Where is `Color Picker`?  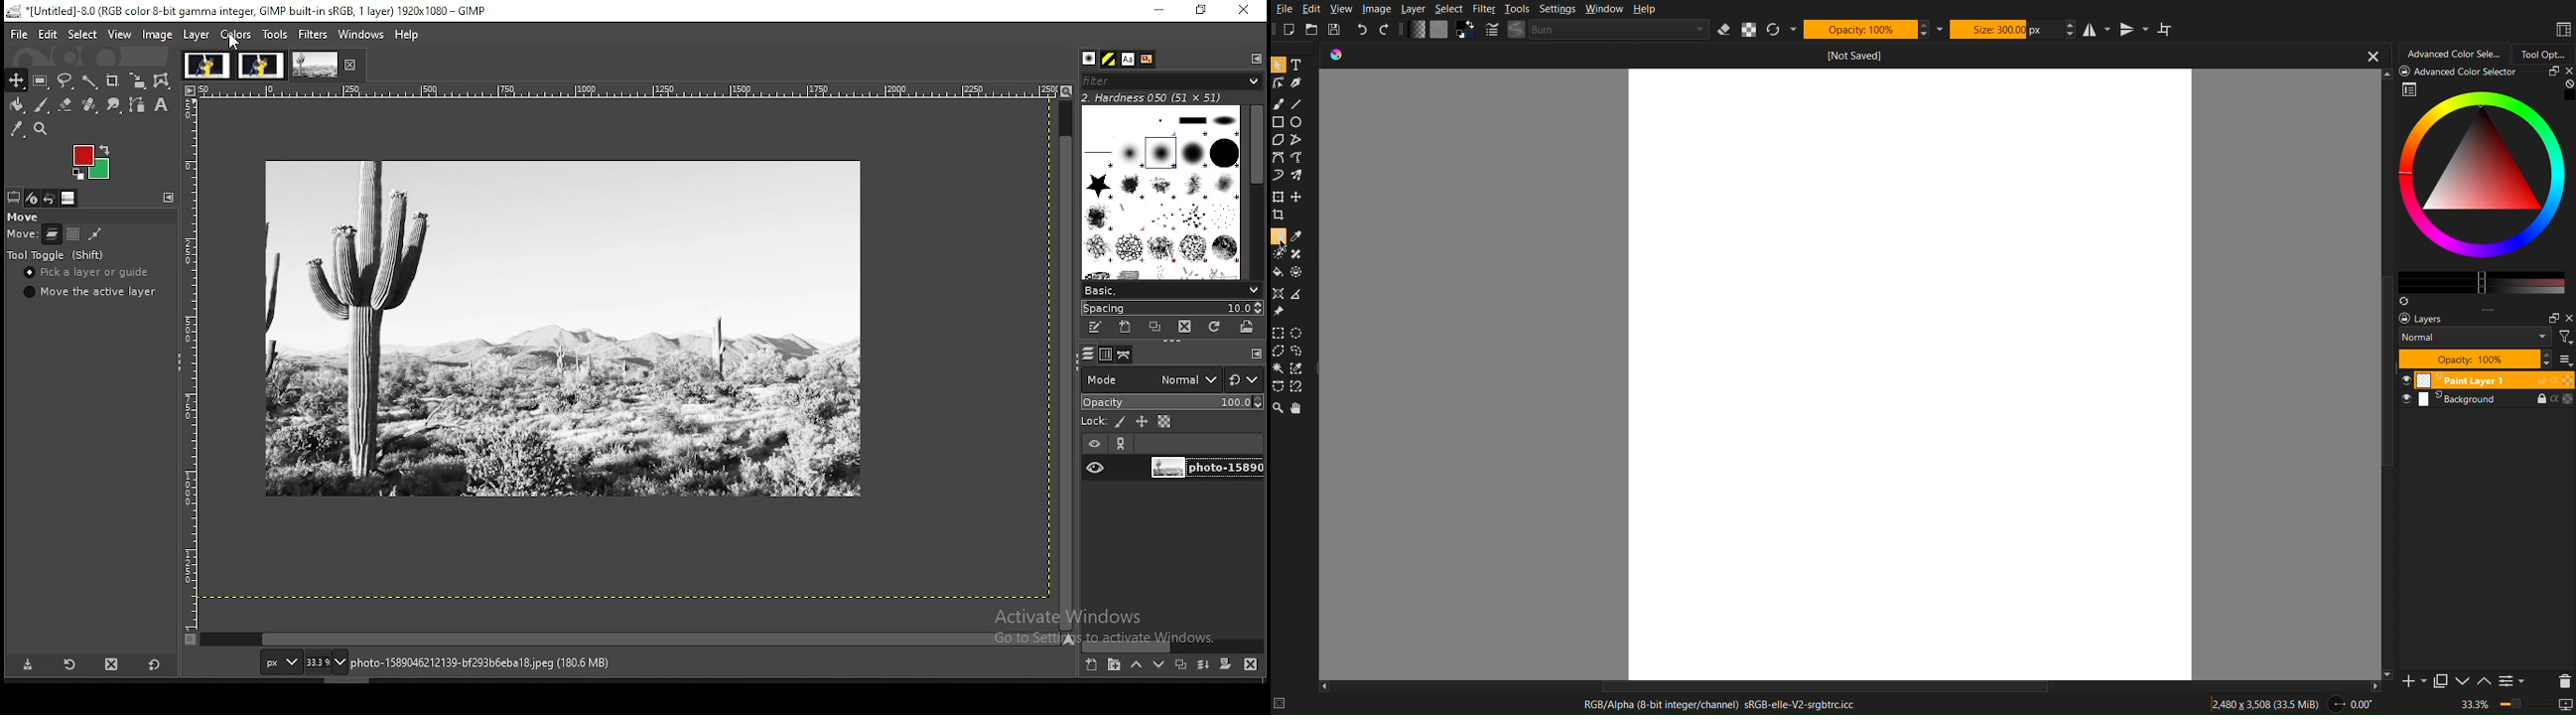
Color Picker is located at coordinates (1299, 236).